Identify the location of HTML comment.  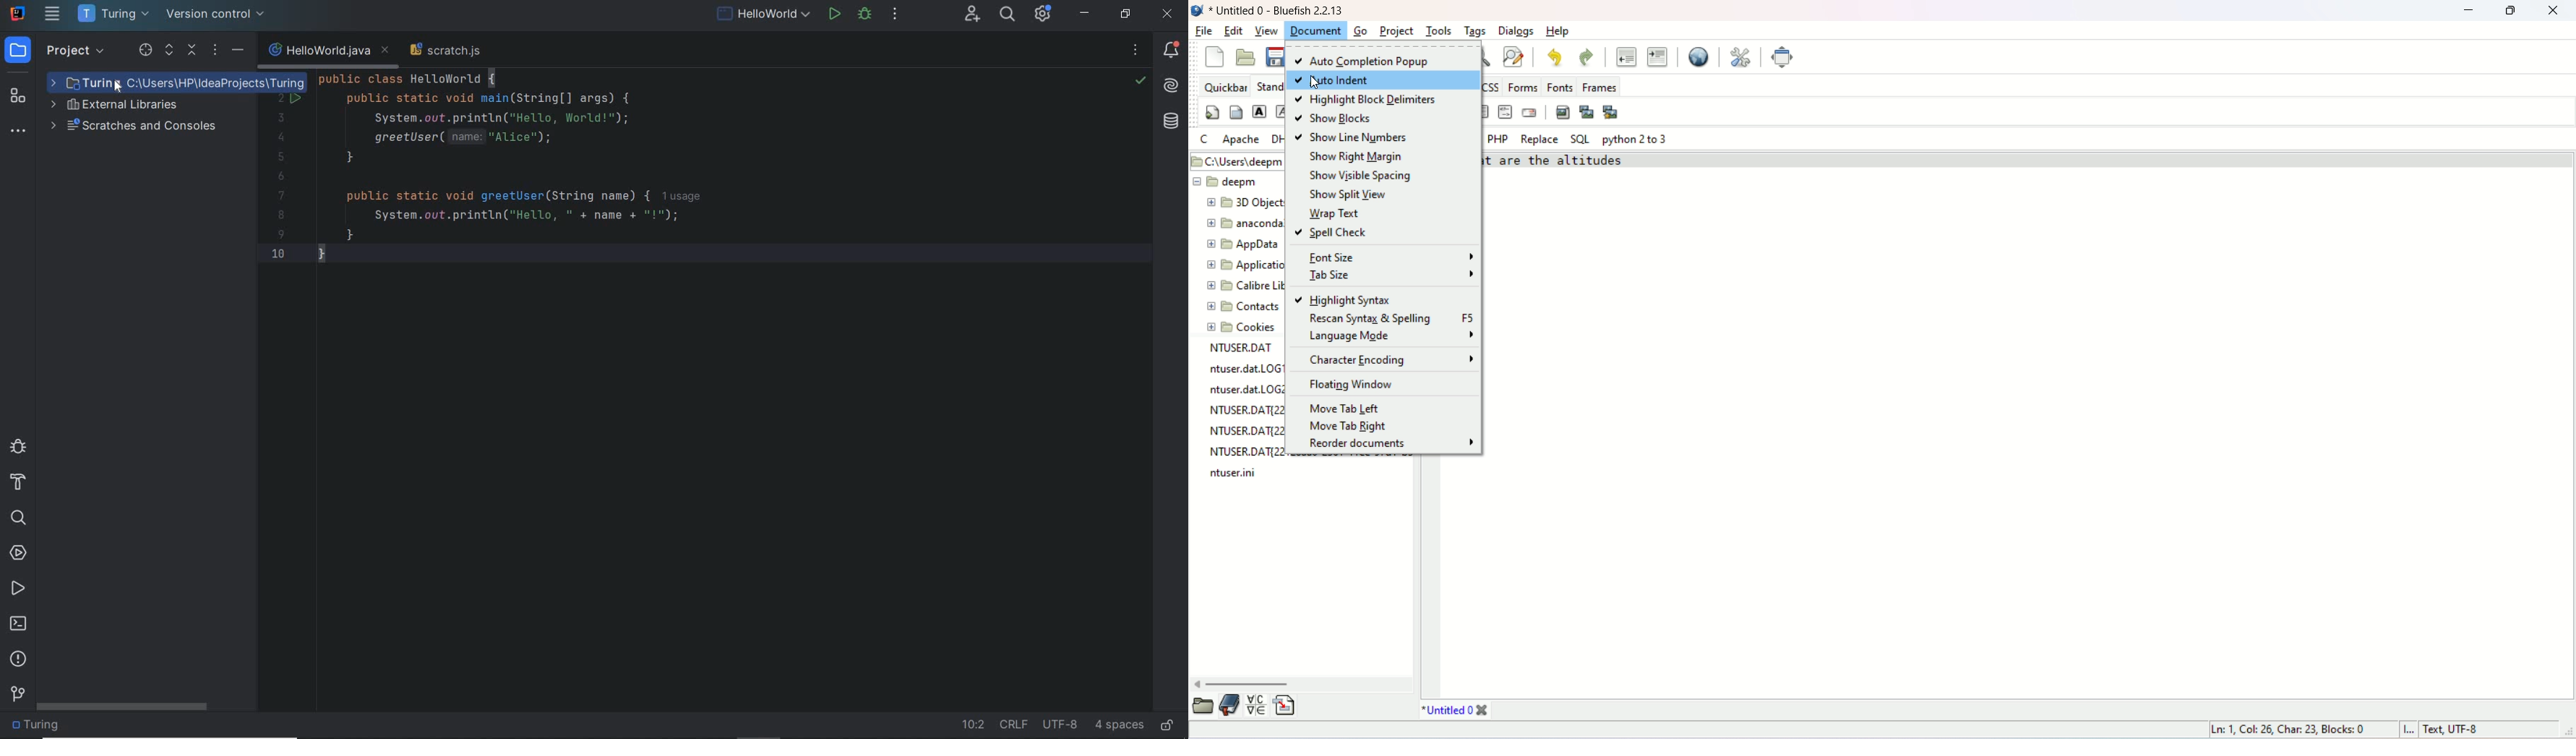
(1506, 111).